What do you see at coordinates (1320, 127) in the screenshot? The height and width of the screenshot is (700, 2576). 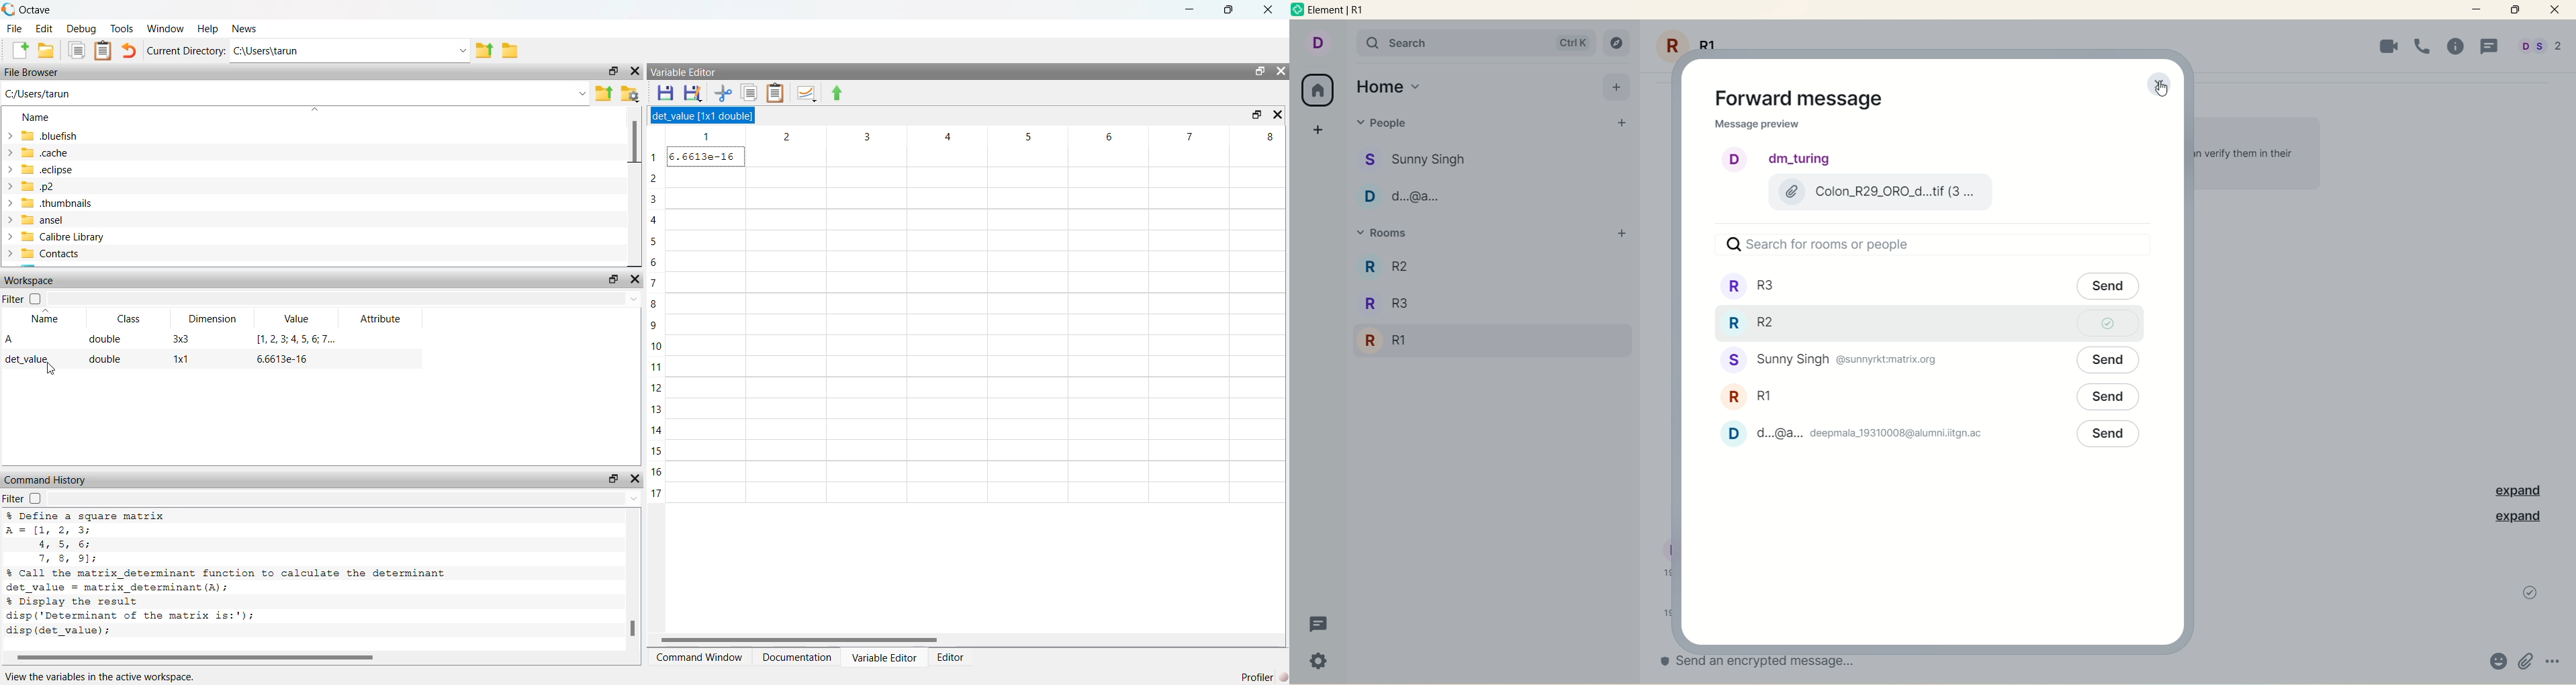 I see `create a space` at bounding box center [1320, 127].